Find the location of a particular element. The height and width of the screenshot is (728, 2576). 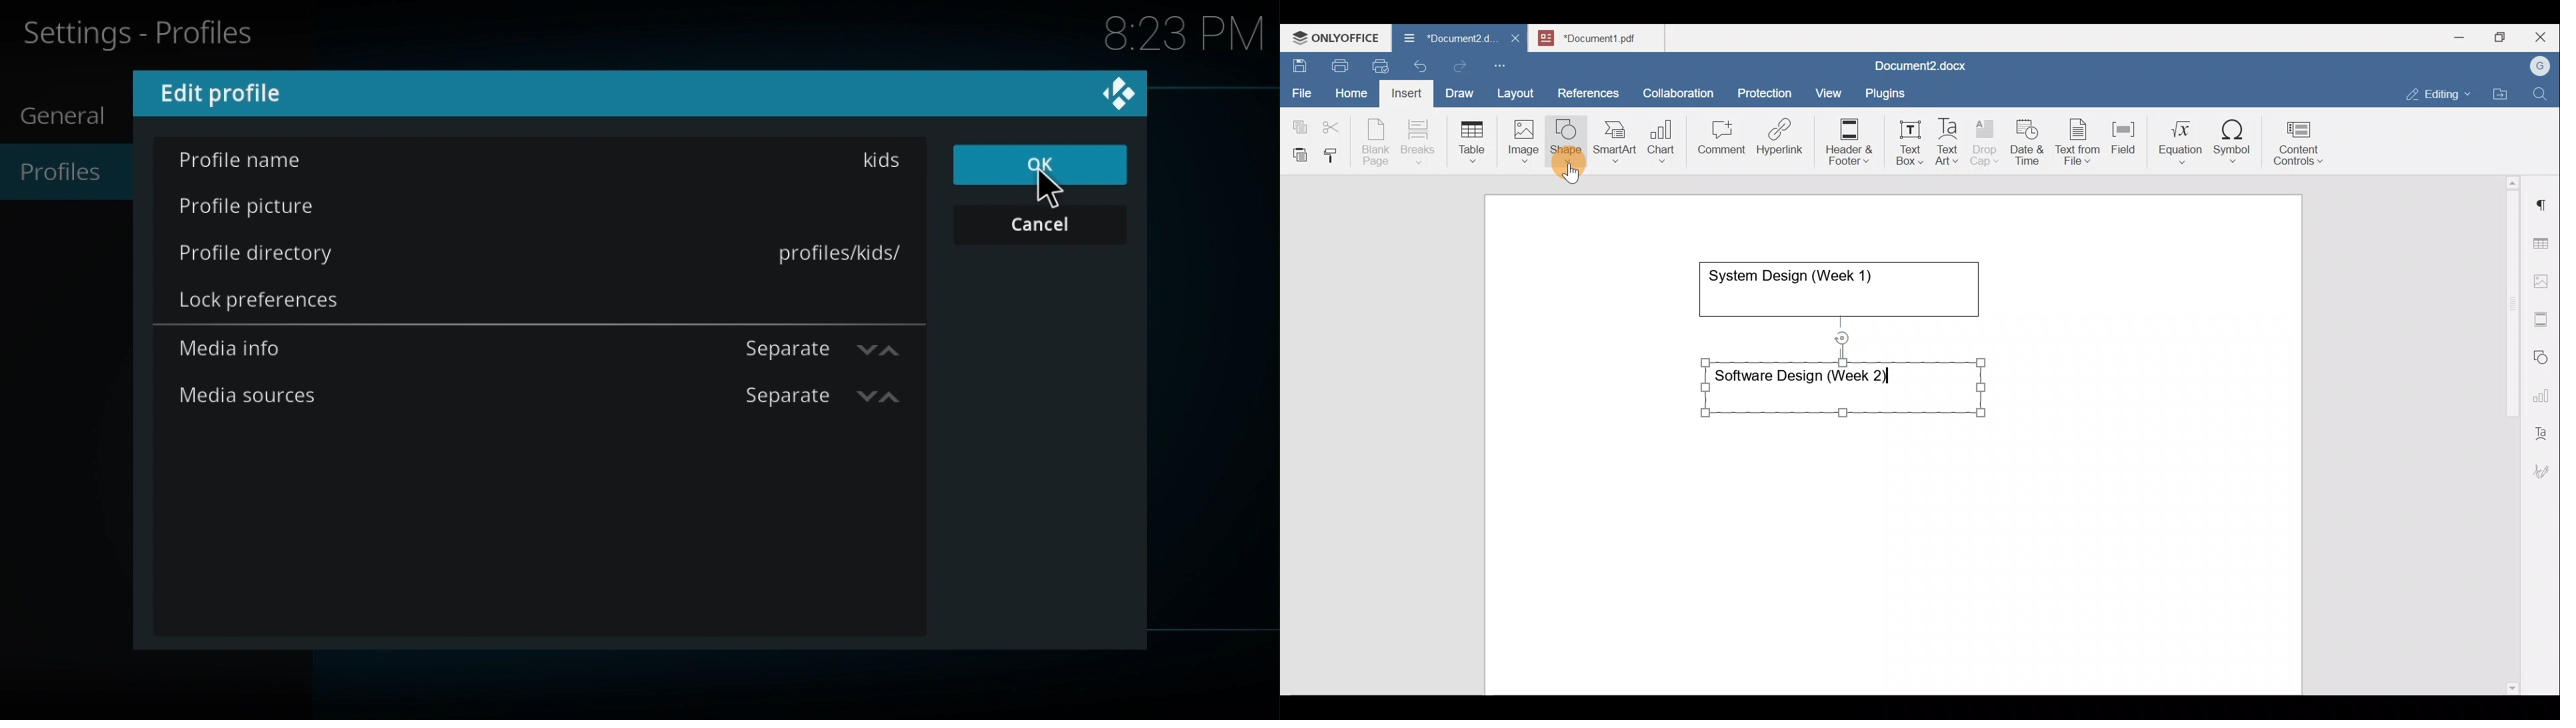

profile name is located at coordinates (245, 159).